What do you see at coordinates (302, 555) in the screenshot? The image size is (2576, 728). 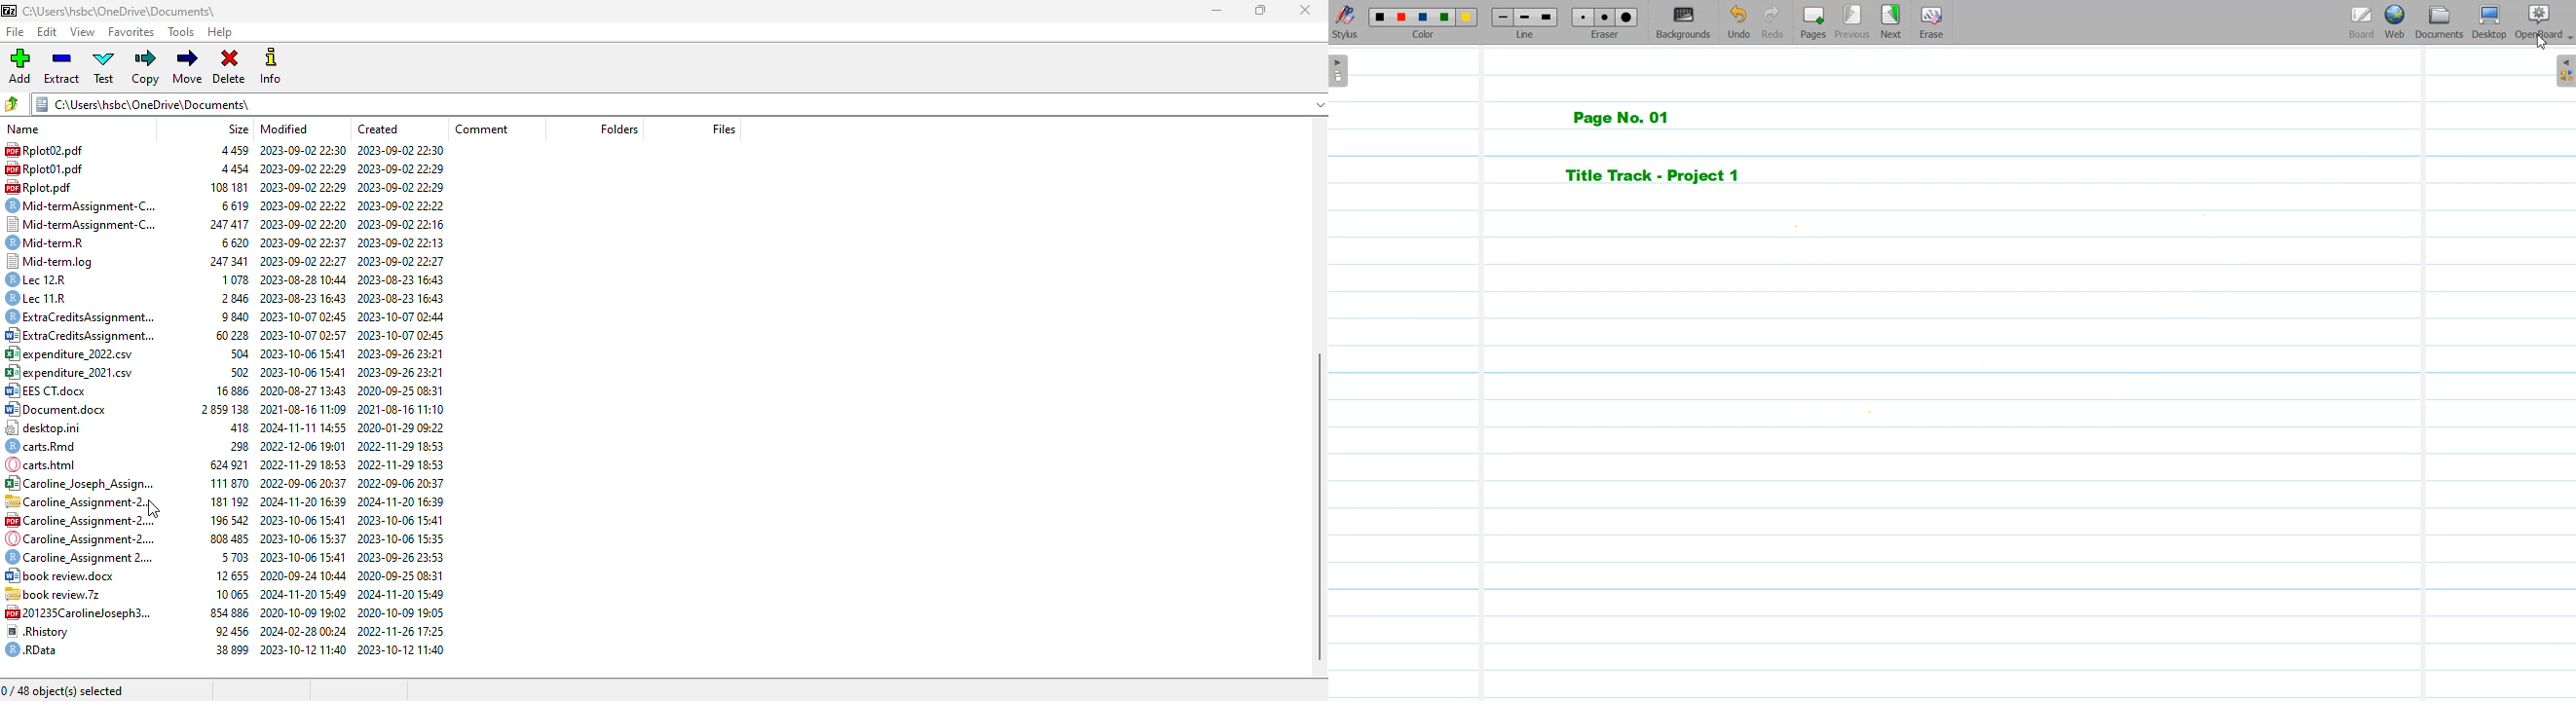 I see `2023-10-06 15:41` at bounding box center [302, 555].